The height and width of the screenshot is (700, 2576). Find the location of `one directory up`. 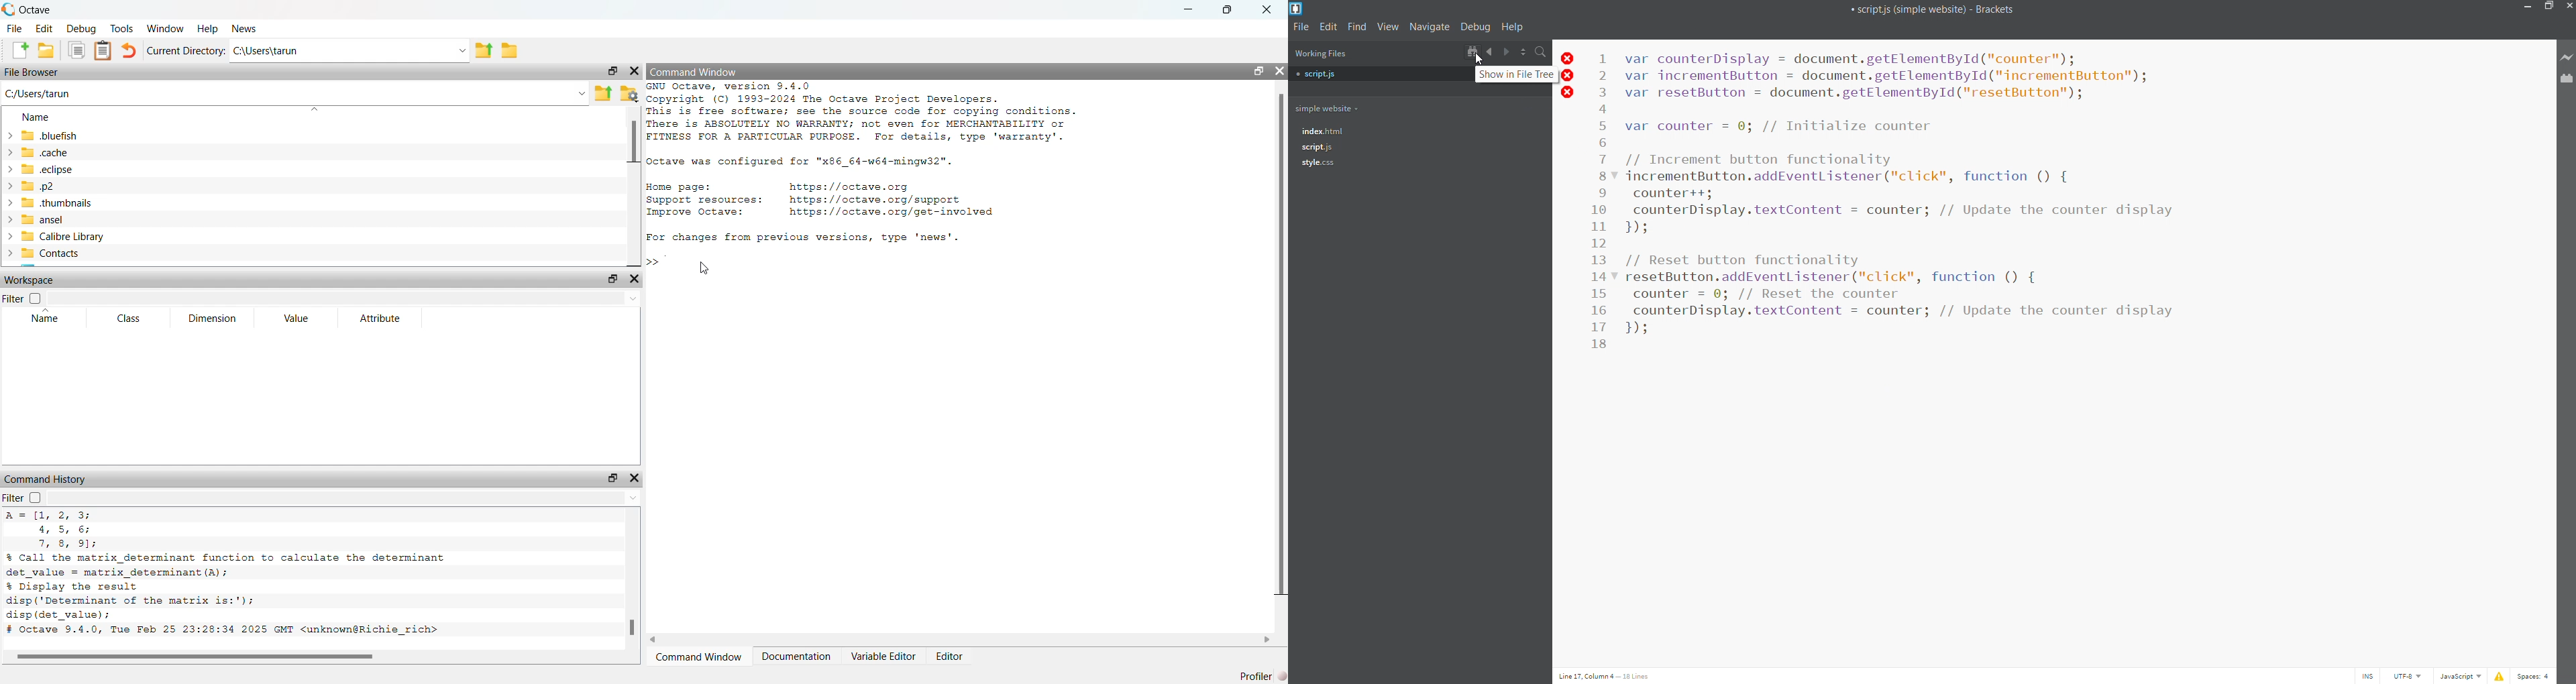

one directory up is located at coordinates (484, 50).